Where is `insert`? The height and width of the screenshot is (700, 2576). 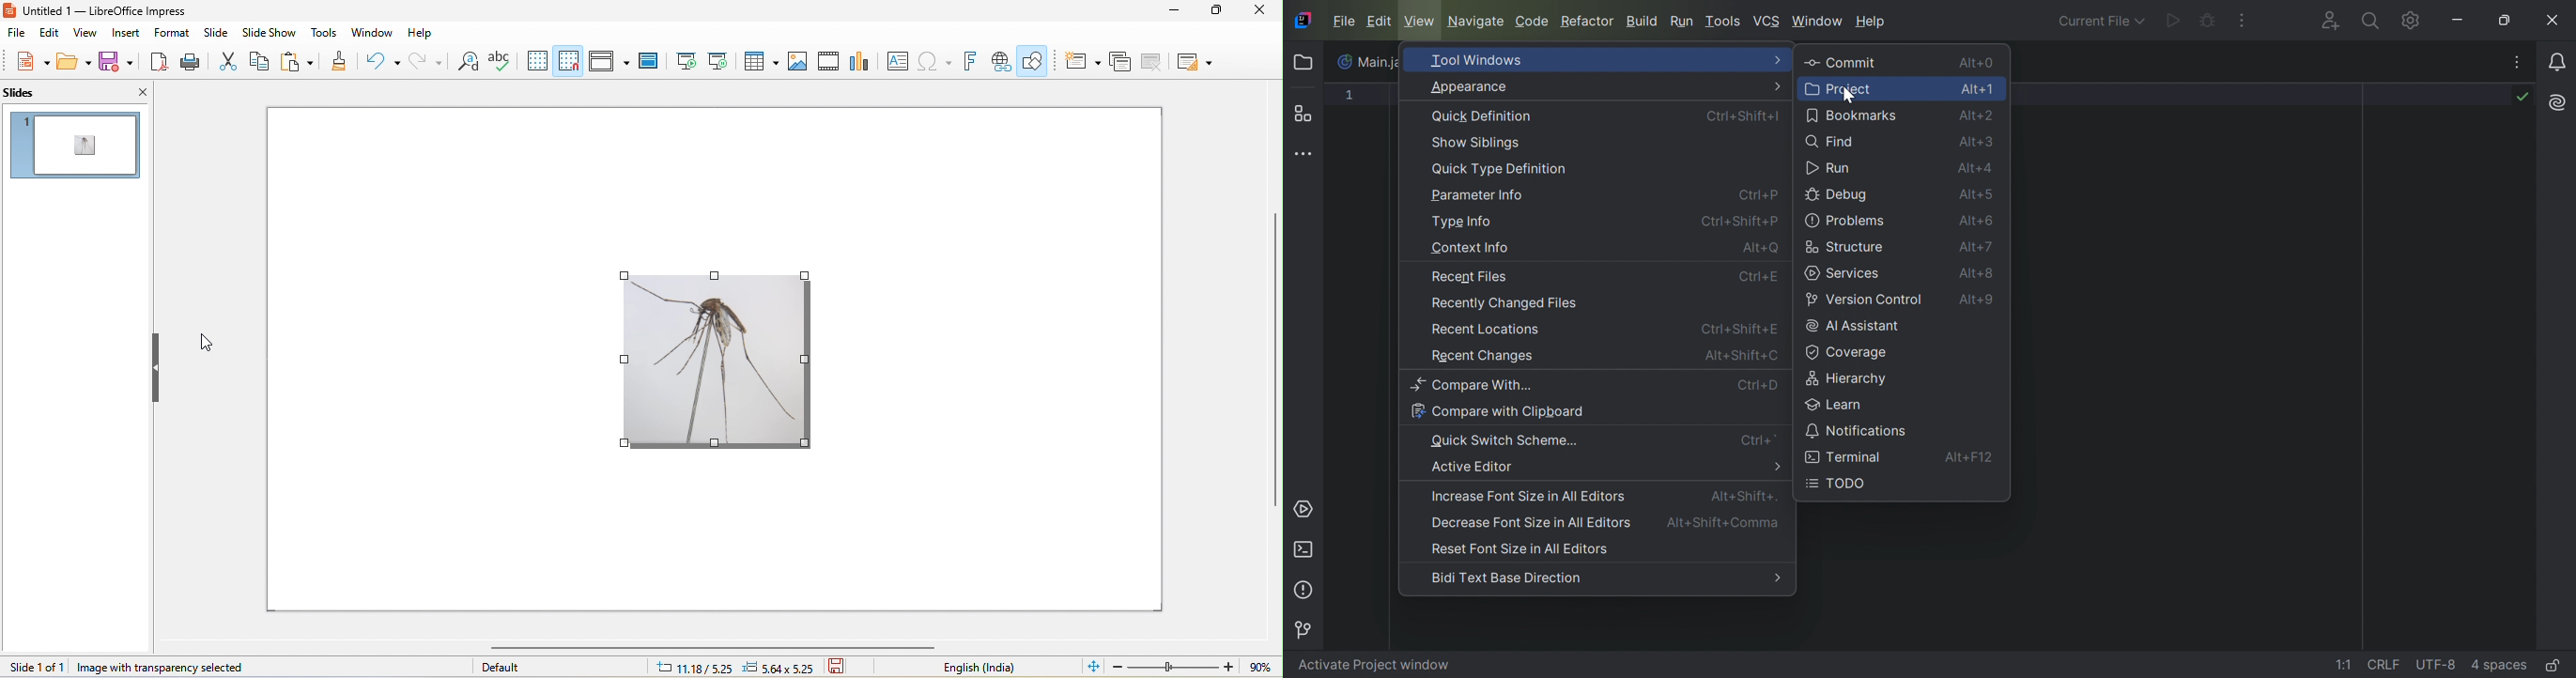
insert is located at coordinates (127, 33).